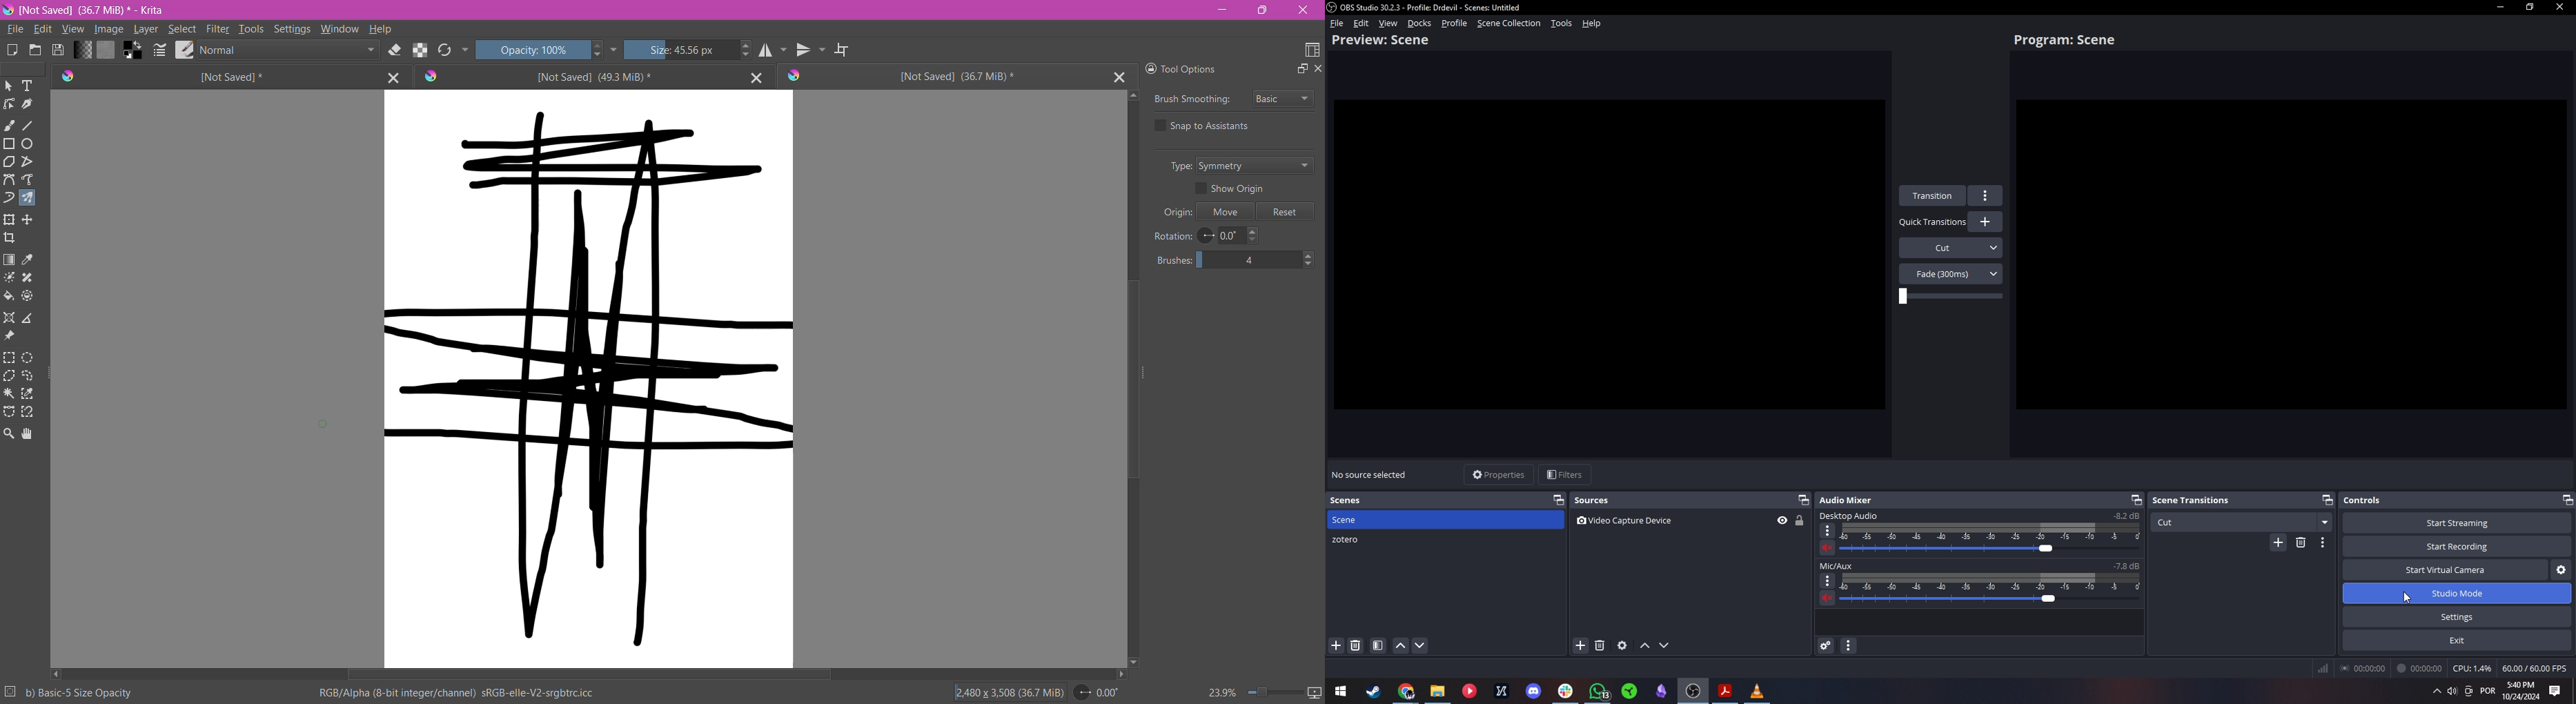 Image resolution: width=2576 pixels, height=728 pixels. What do you see at coordinates (1356, 646) in the screenshot?
I see `Remove scene` at bounding box center [1356, 646].